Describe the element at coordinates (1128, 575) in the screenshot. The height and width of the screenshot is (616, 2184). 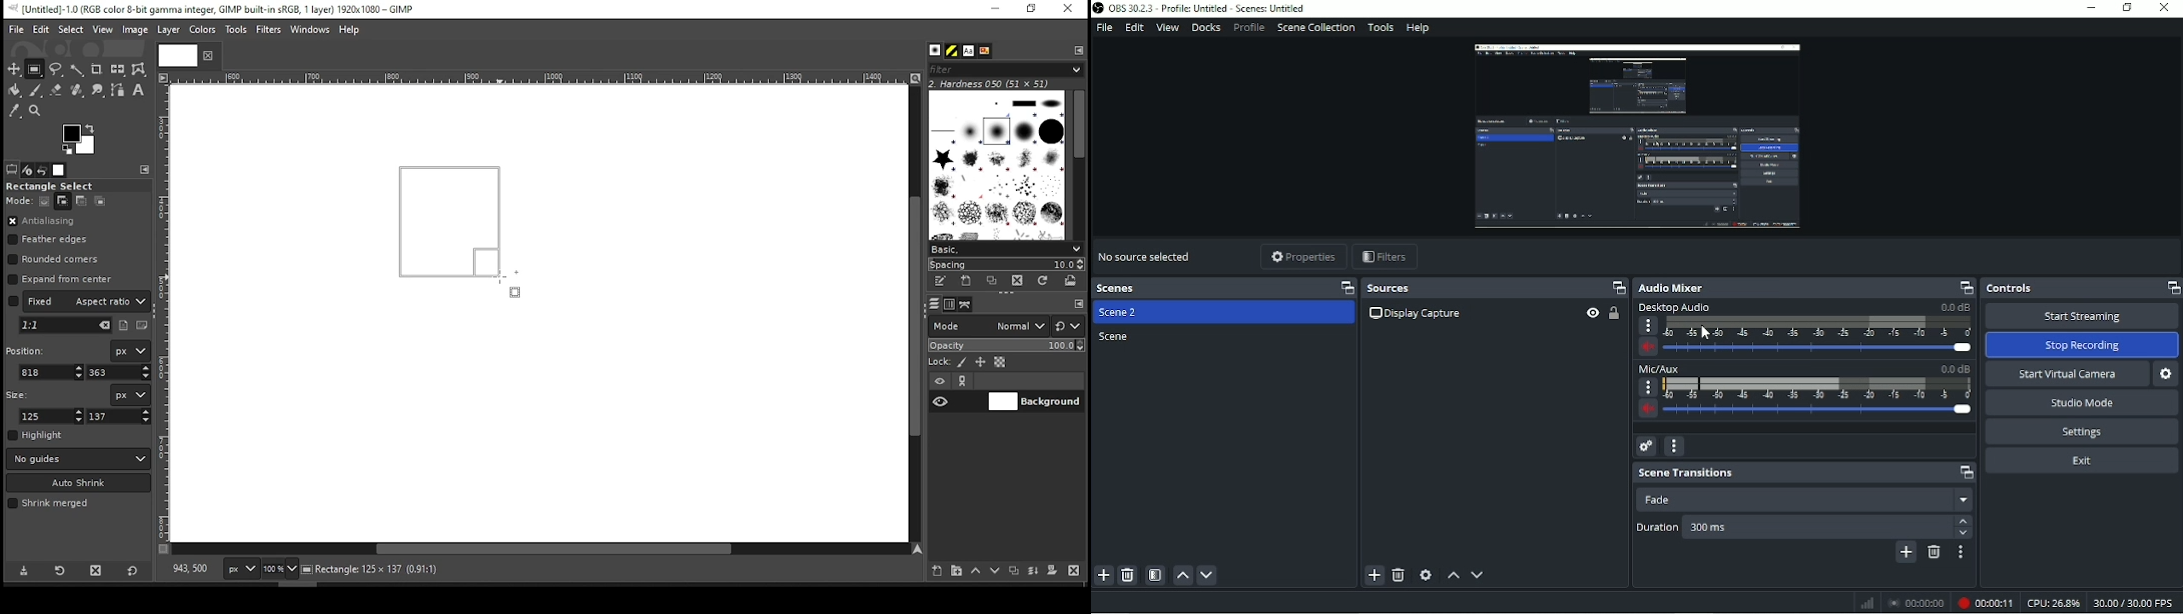
I see `Remove selected scene` at that location.